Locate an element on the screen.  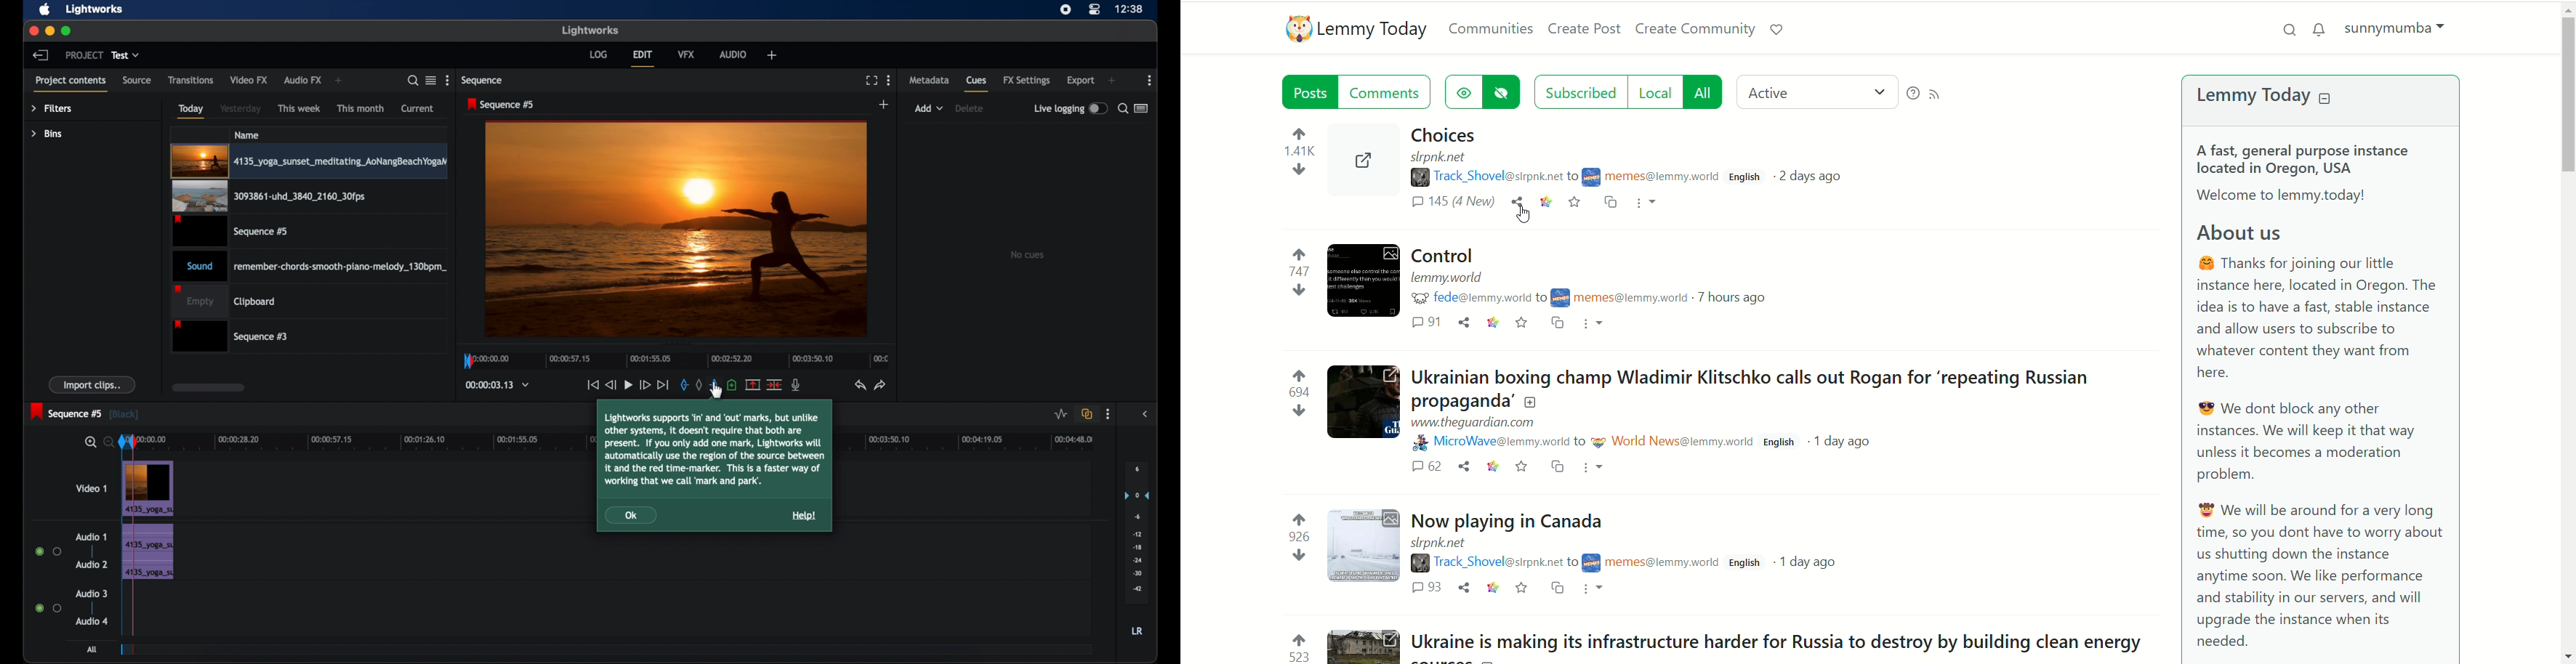
Expand the post with the image is located at coordinates (1363, 161).